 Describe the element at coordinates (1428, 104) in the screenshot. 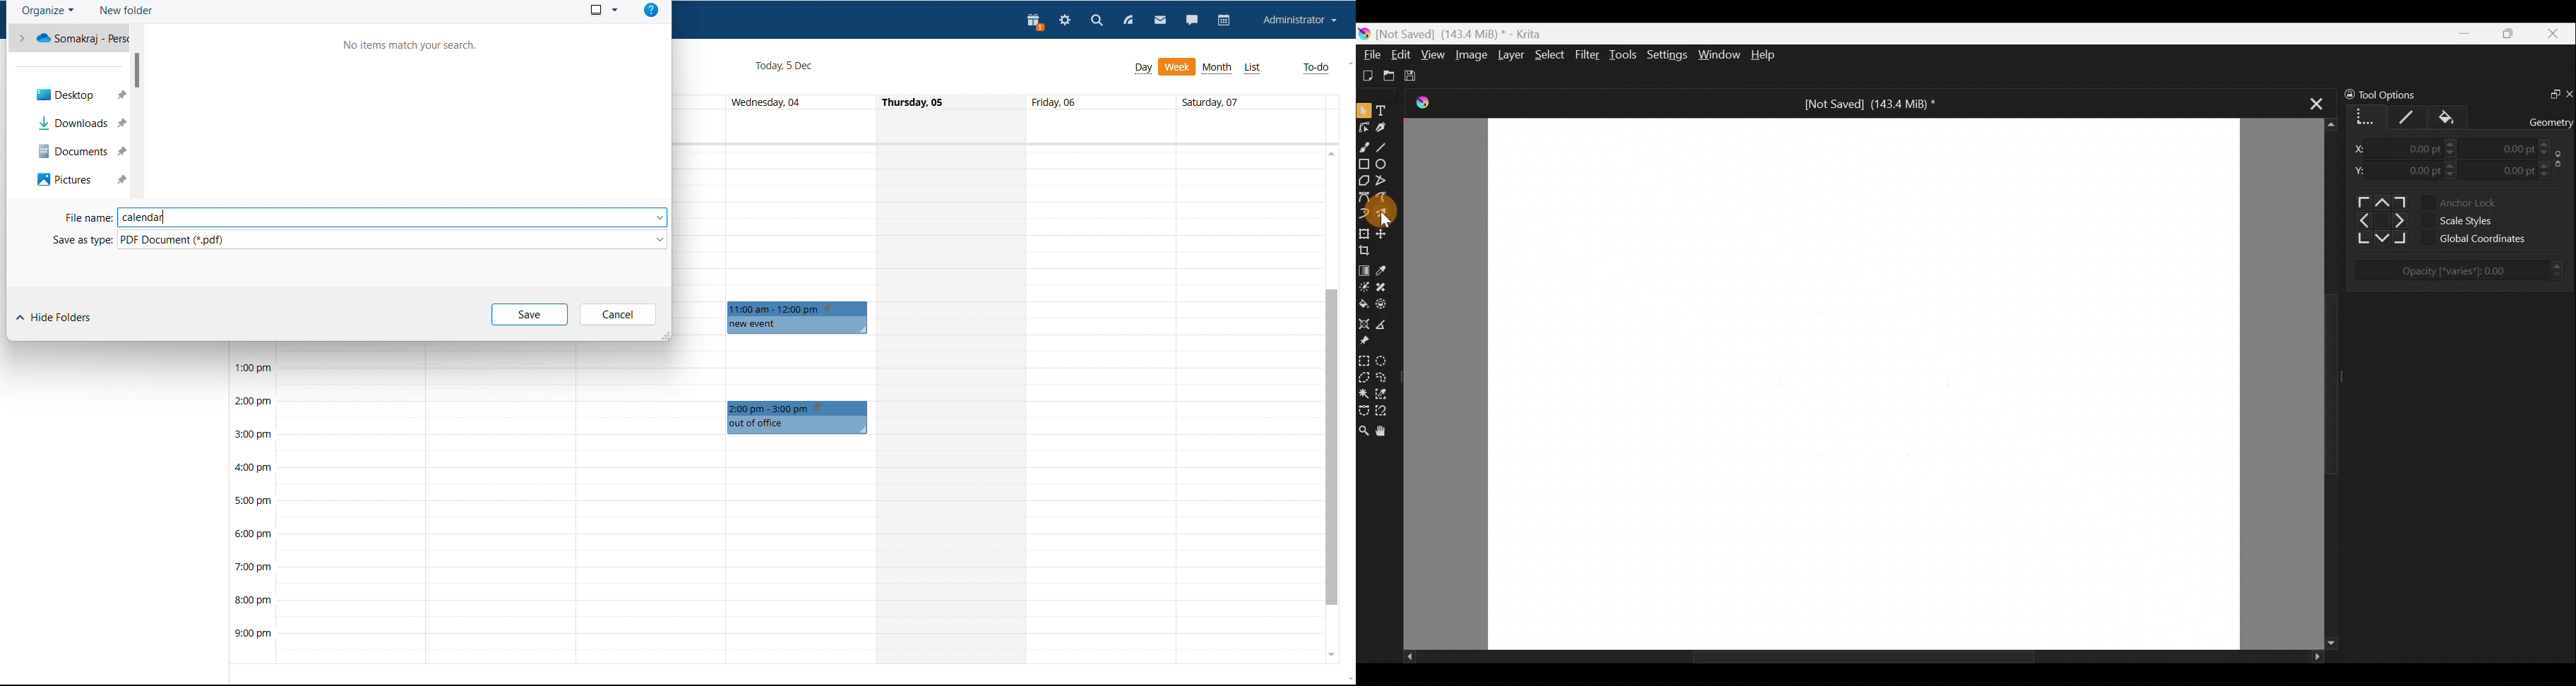

I see `Logo` at that location.